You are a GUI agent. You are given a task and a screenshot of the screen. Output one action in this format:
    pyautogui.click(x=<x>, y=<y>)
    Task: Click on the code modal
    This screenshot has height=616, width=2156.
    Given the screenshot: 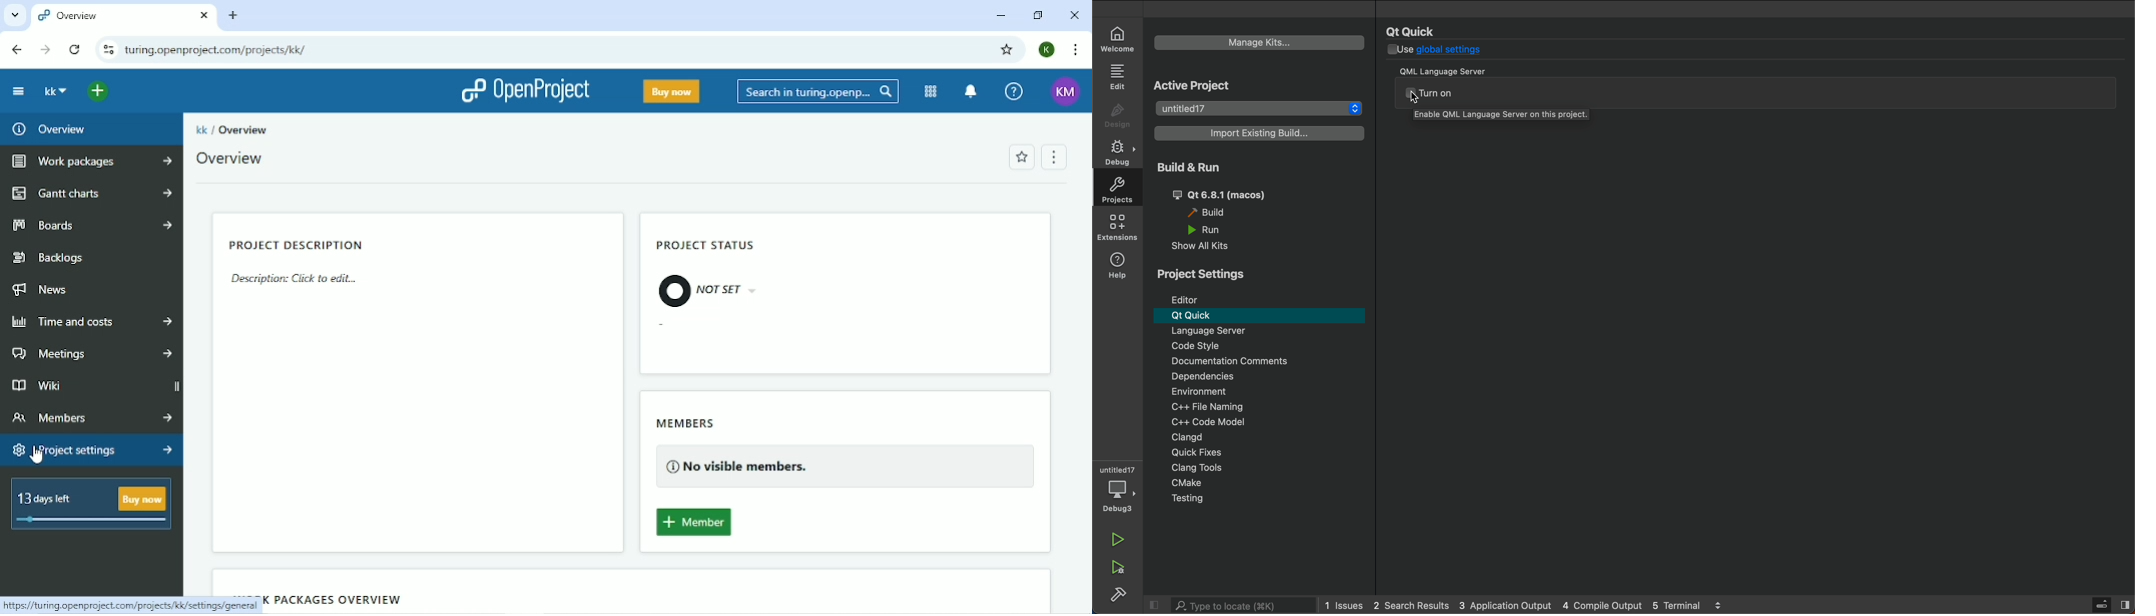 What is the action you would take?
    pyautogui.click(x=1265, y=422)
    